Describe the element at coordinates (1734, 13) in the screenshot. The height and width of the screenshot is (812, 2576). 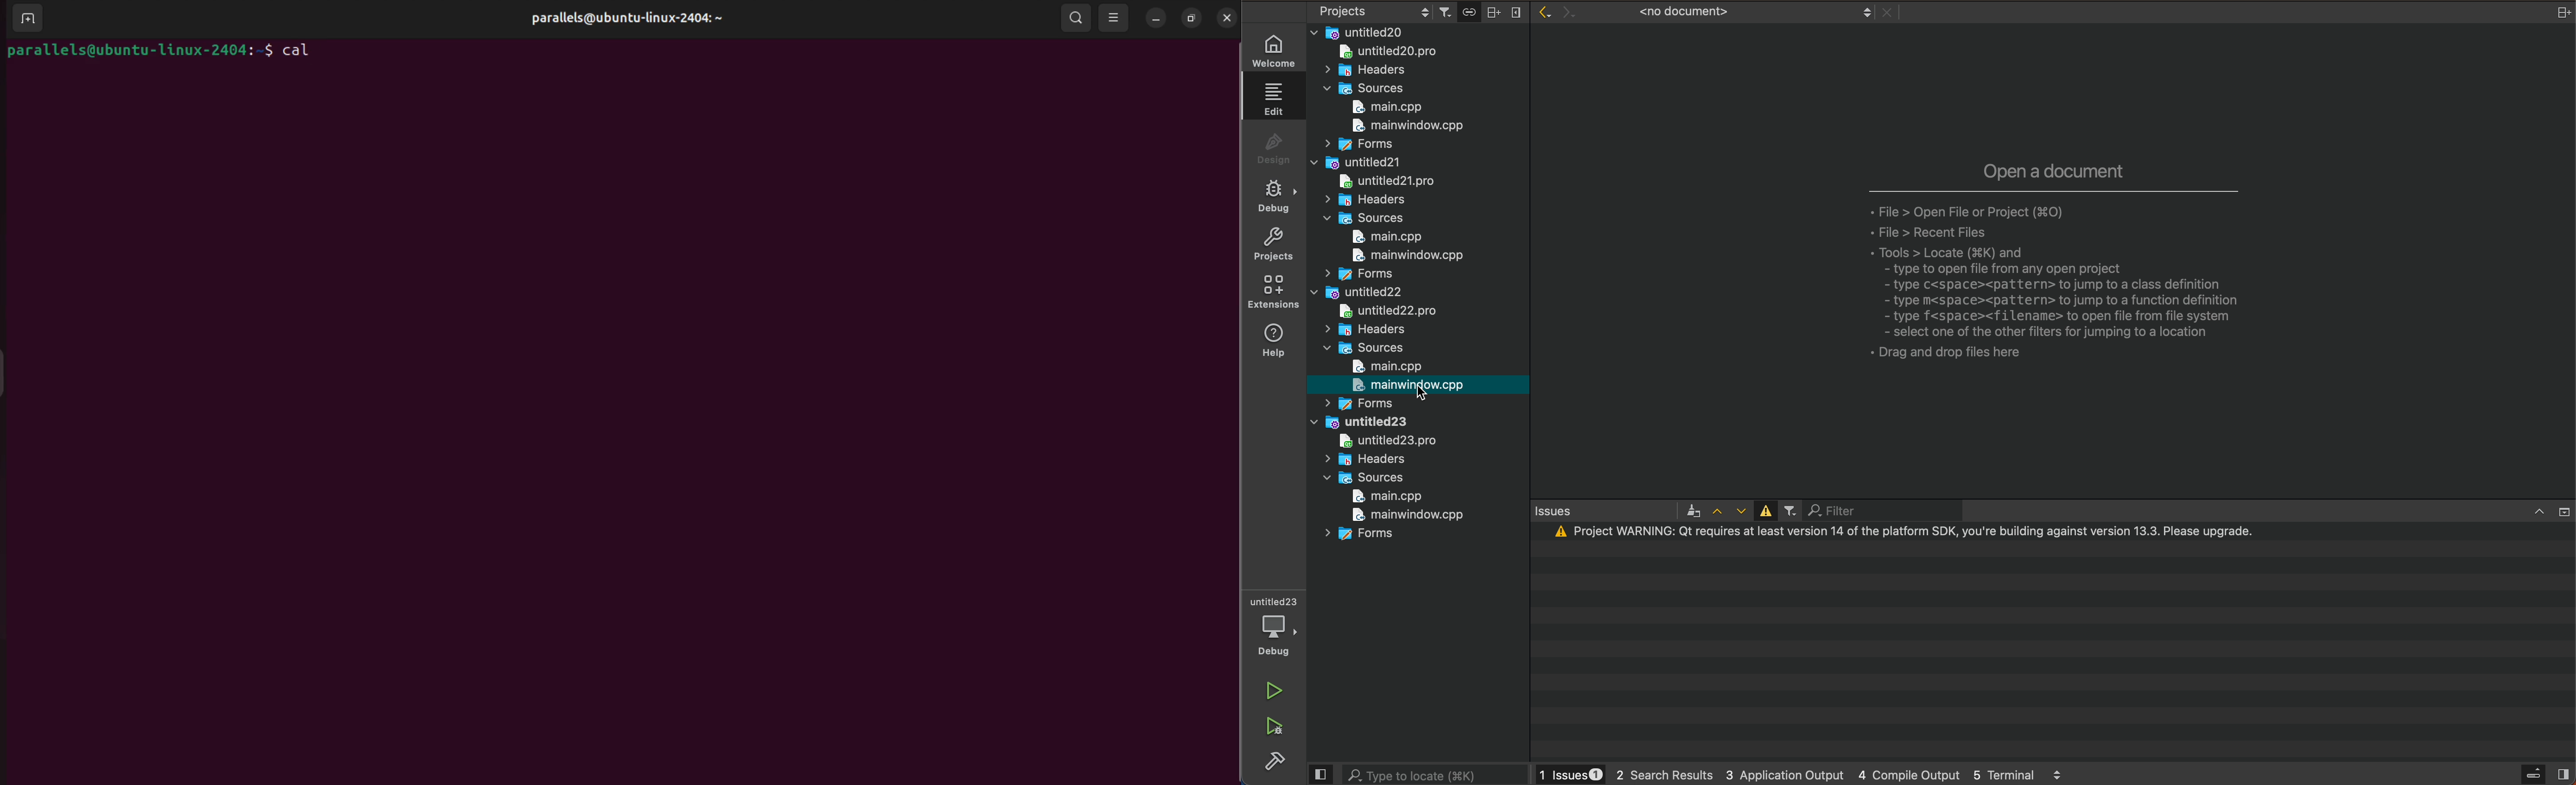
I see `file tab` at that location.